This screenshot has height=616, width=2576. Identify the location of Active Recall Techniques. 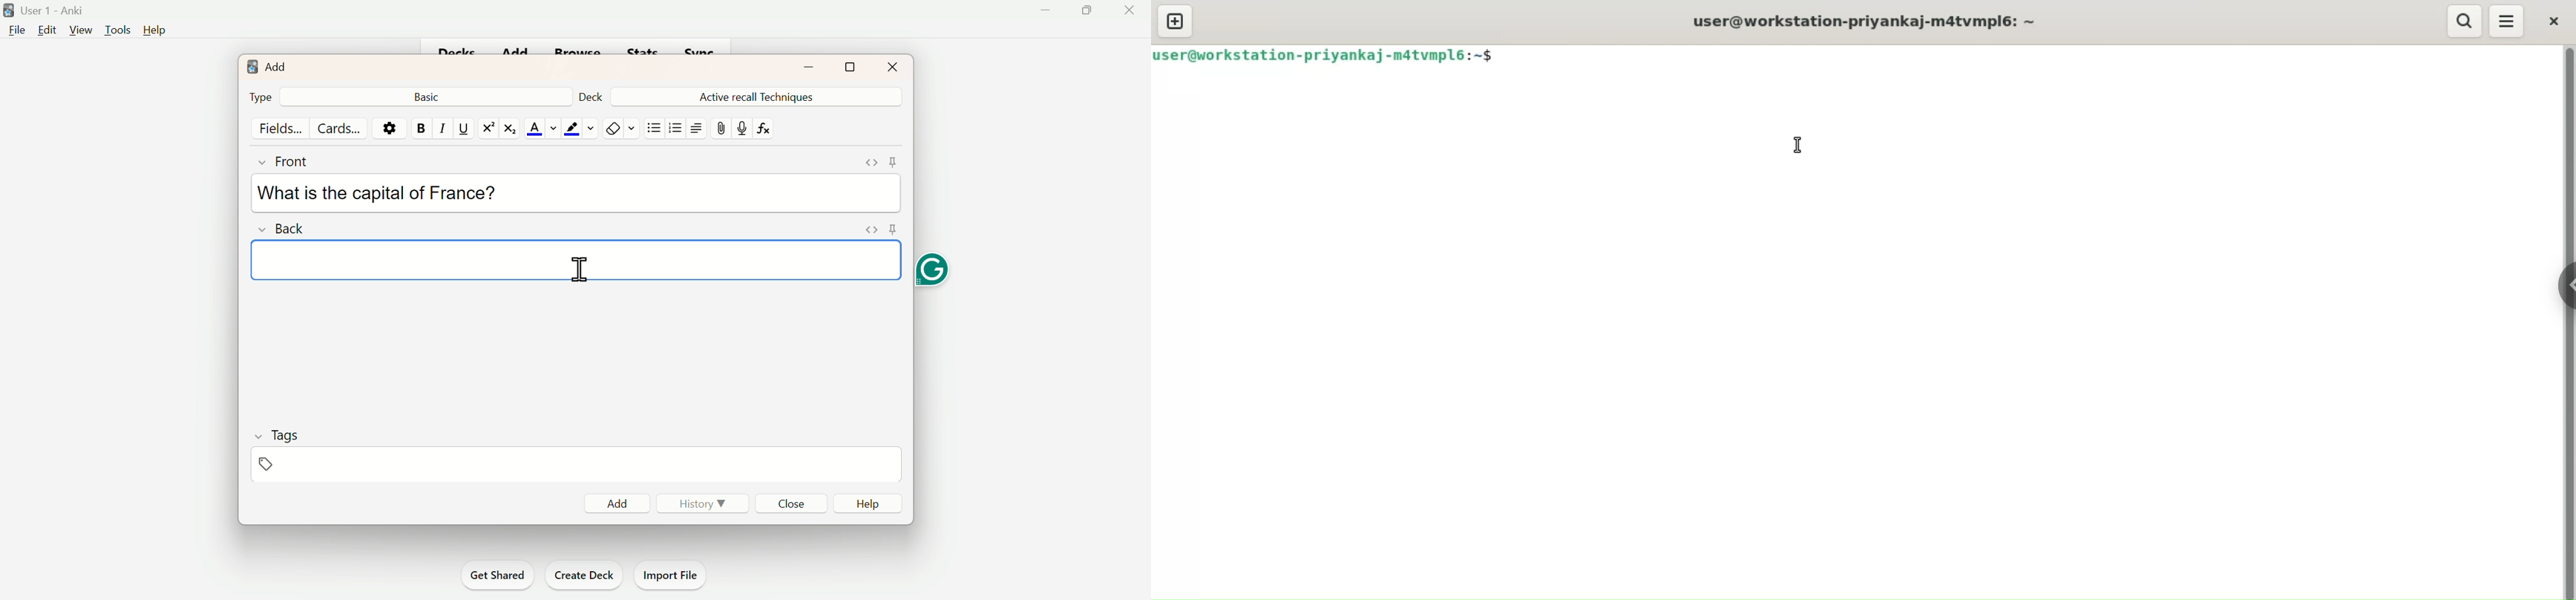
(760, 95).